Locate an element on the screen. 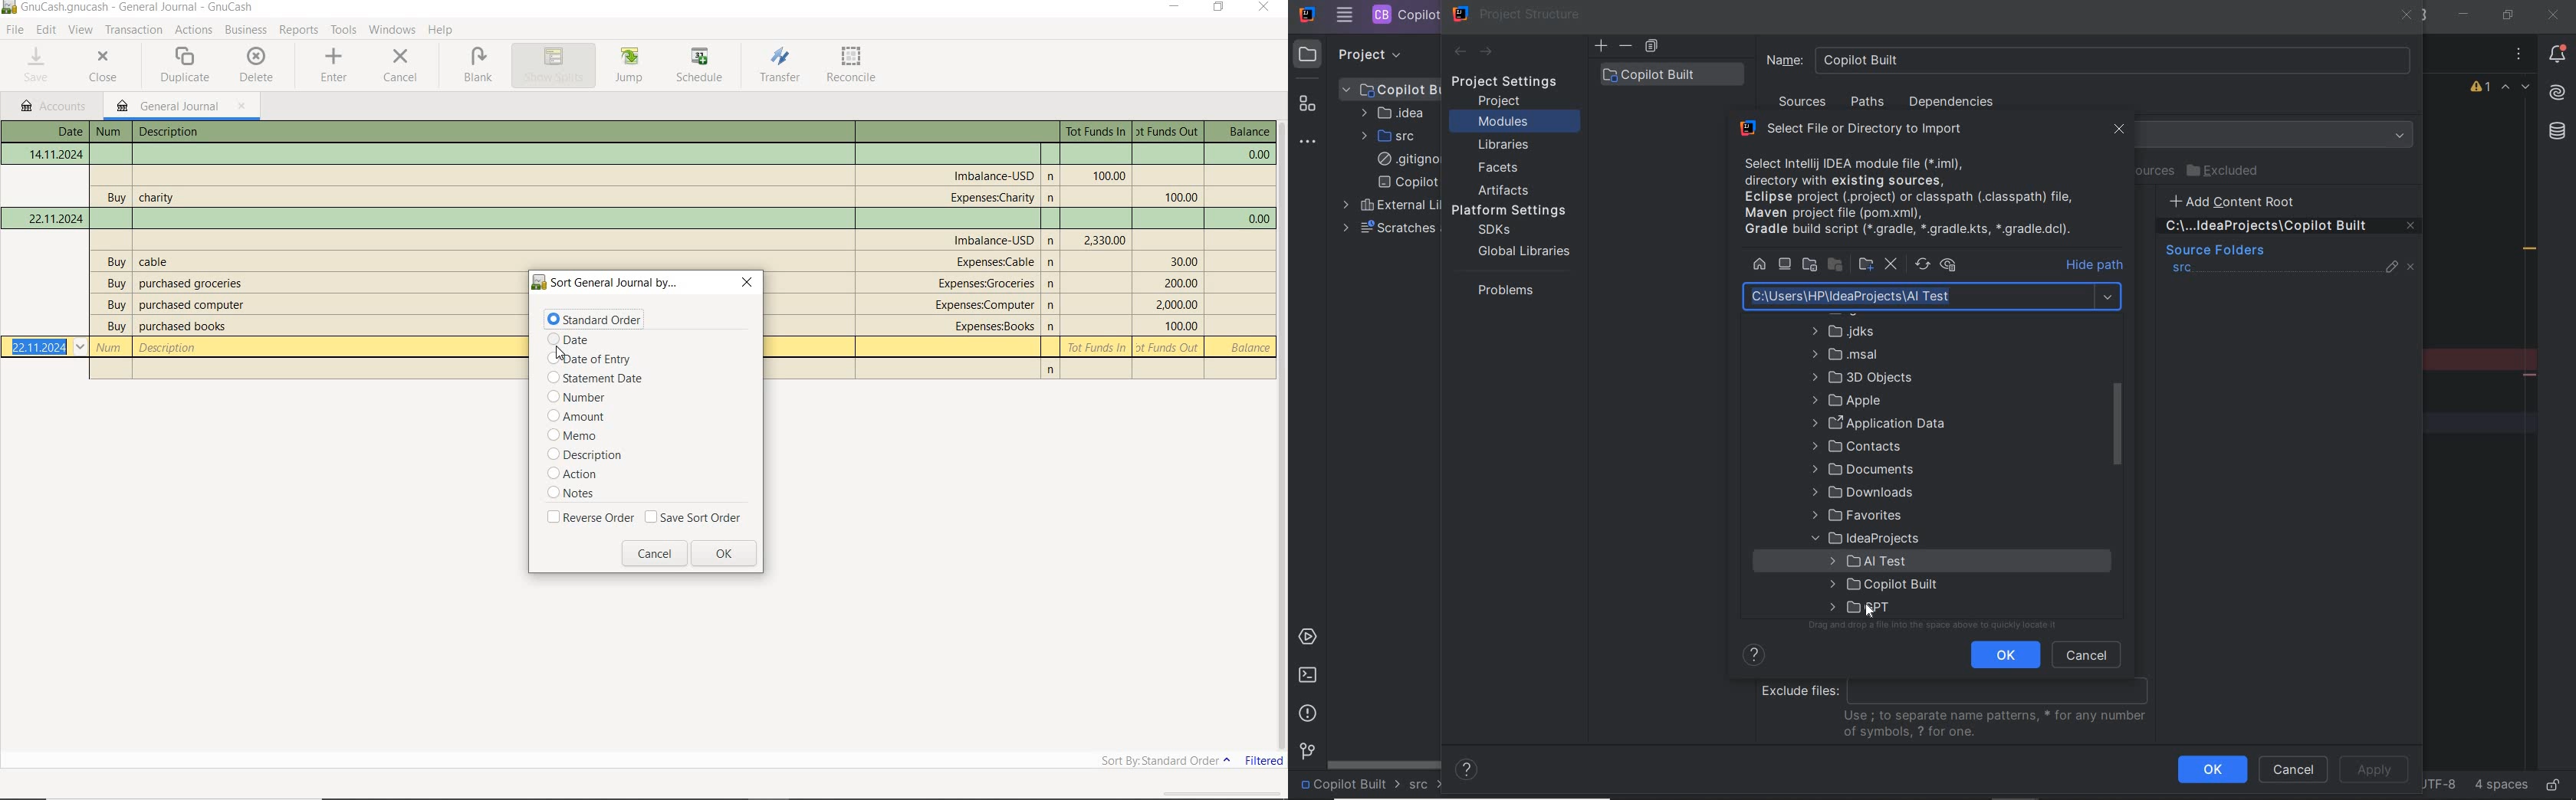 This screenshot has height=812, width=2576. delete is located at coordinates (1890, 264).